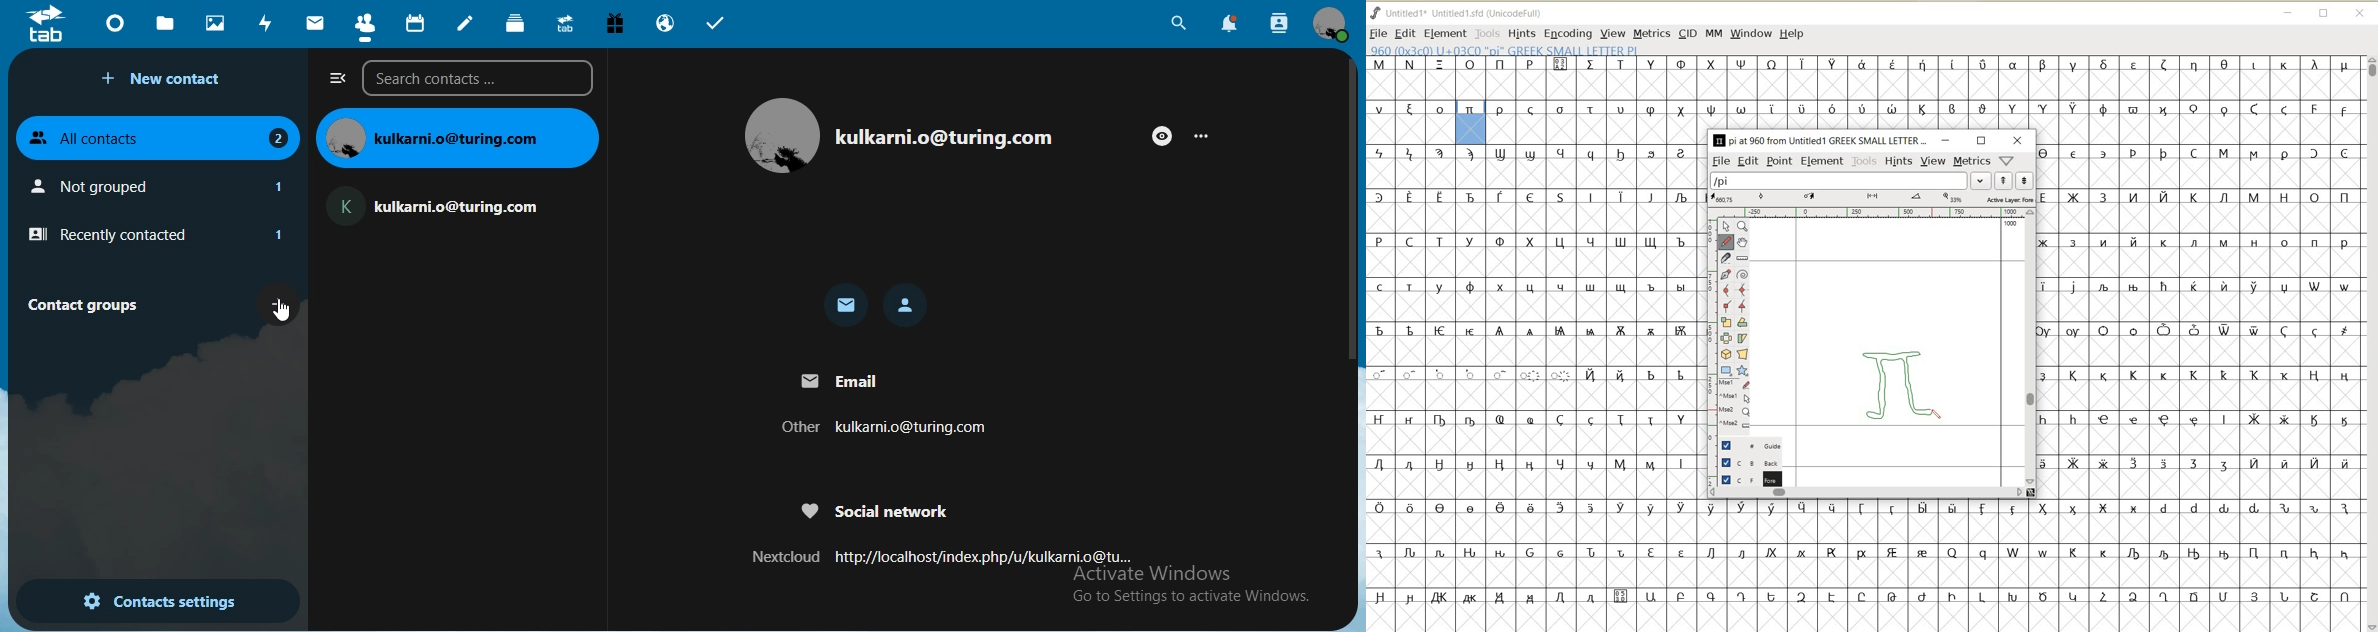 The image size is (2380, 644). I want to click on CLOSE, so click(2363, 14).